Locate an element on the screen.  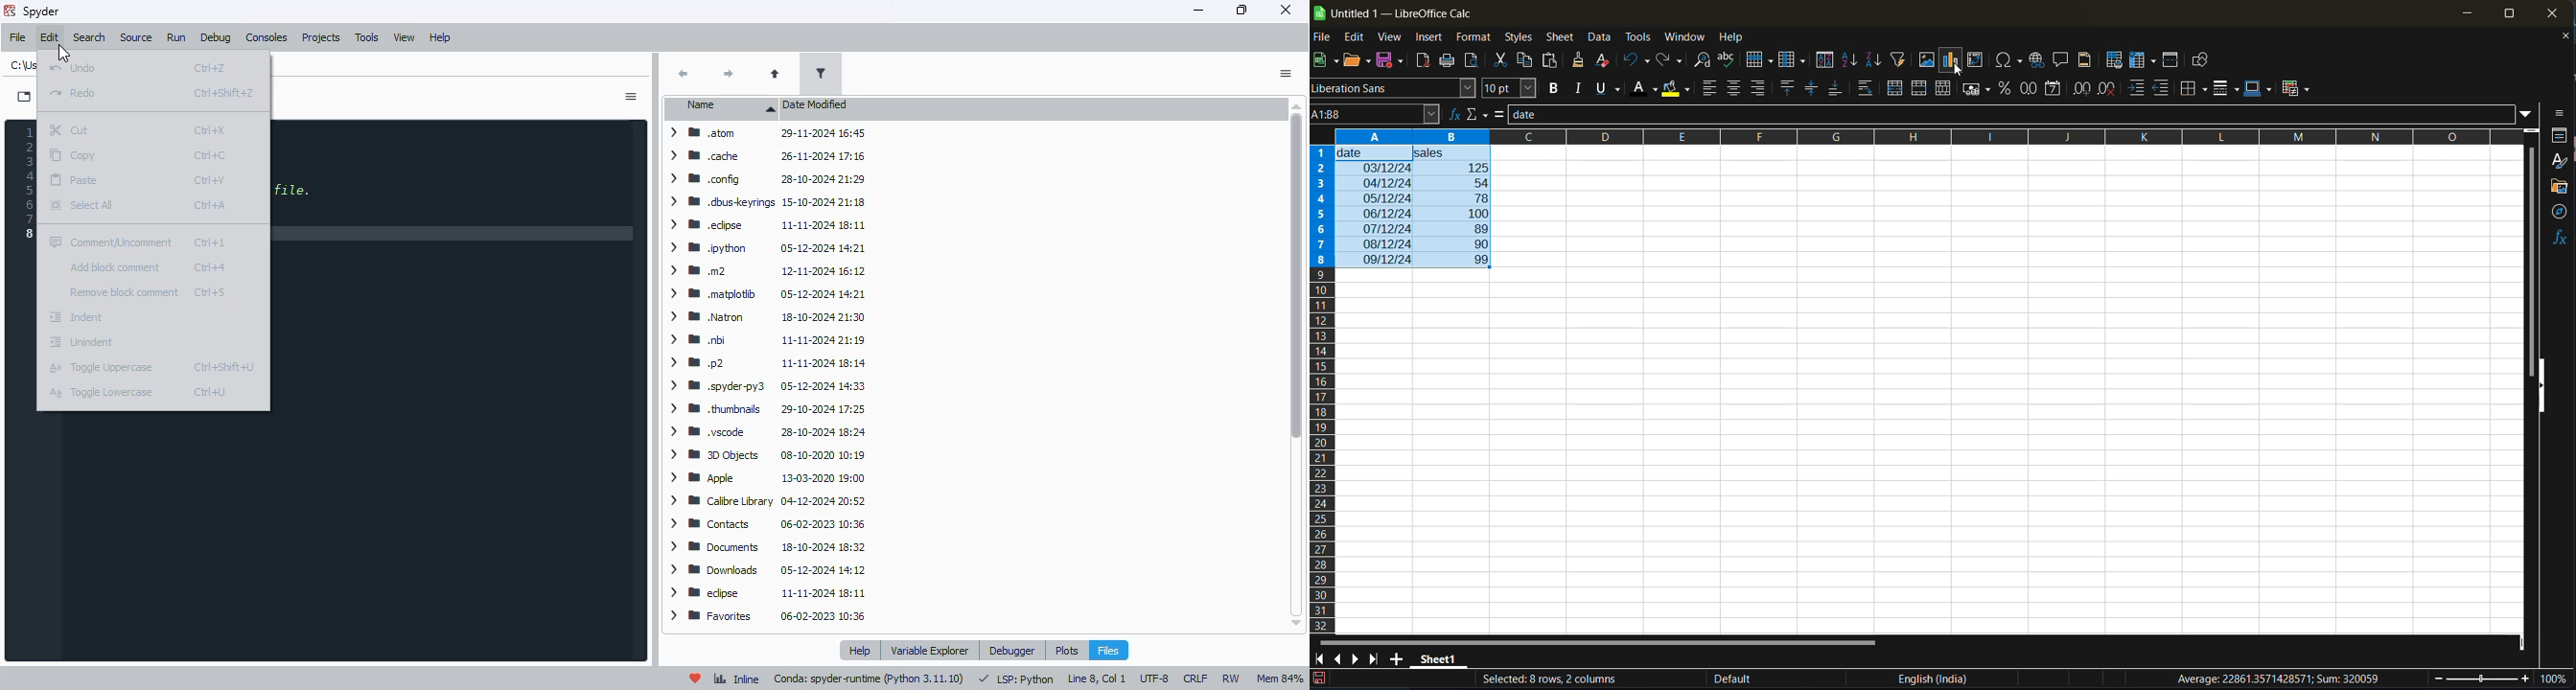
inline is located at coordinates (736, 678).